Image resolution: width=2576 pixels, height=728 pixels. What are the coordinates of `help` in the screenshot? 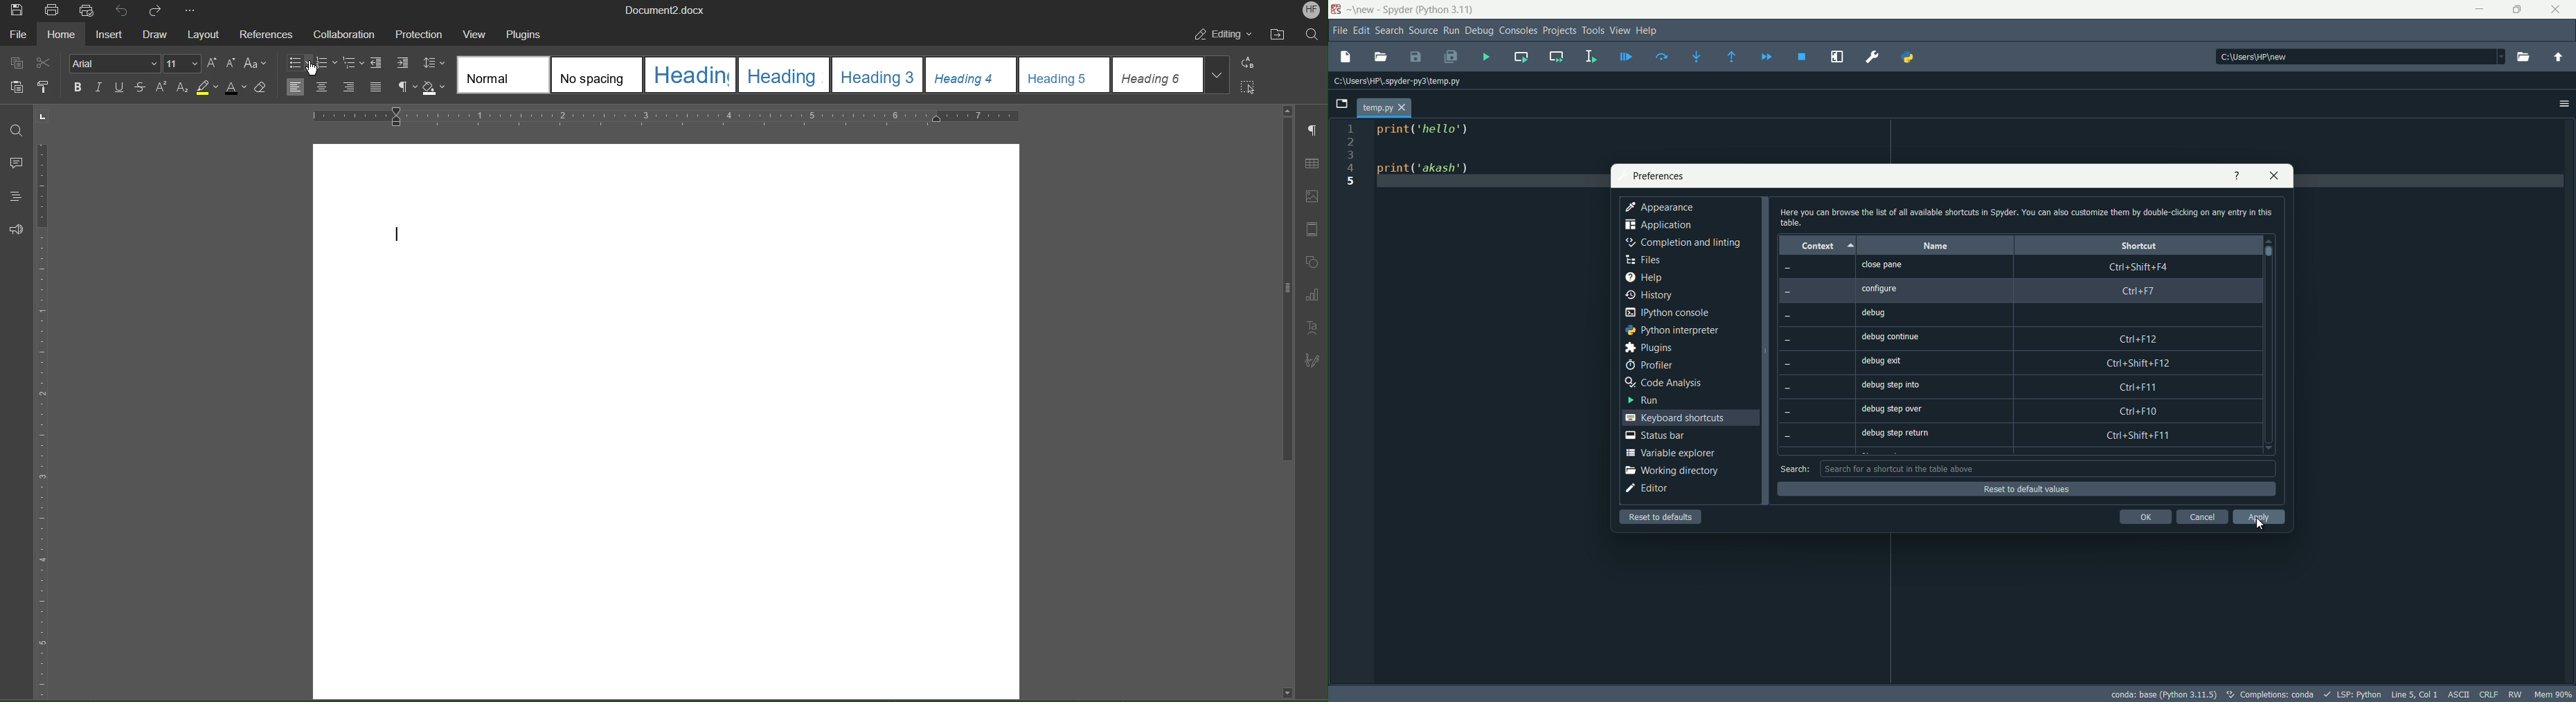 It's located at (1644, 276).